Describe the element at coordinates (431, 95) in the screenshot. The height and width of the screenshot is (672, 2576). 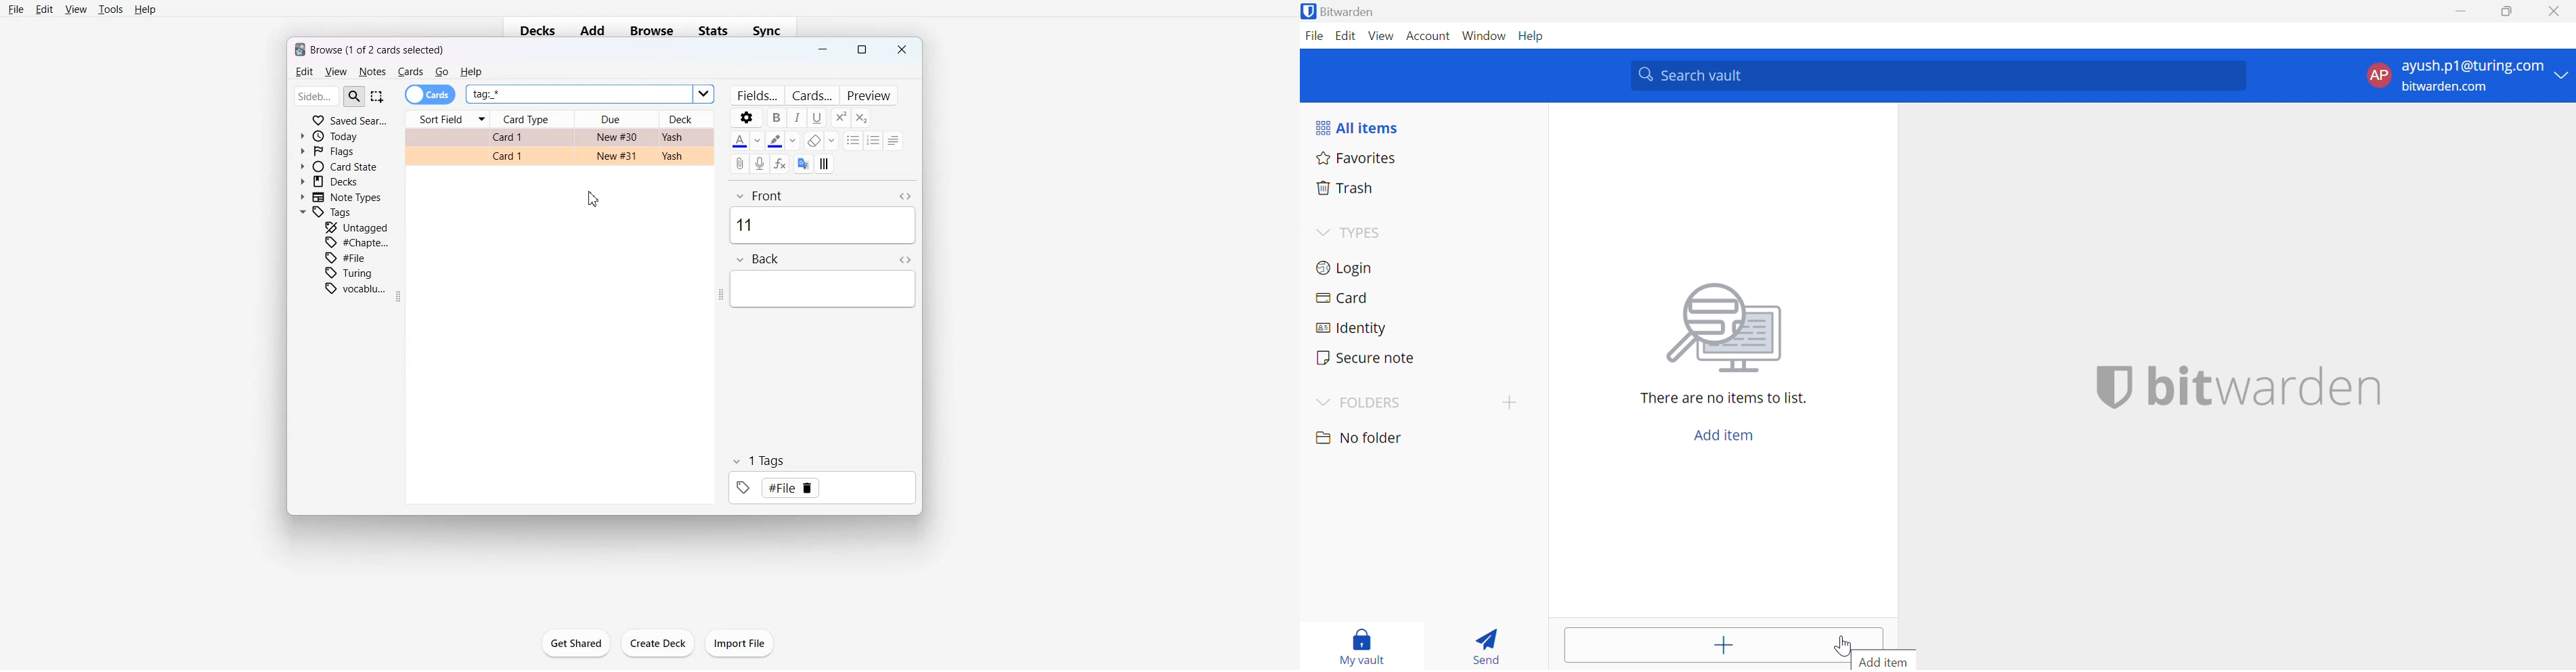
I see `Cards` at that location.